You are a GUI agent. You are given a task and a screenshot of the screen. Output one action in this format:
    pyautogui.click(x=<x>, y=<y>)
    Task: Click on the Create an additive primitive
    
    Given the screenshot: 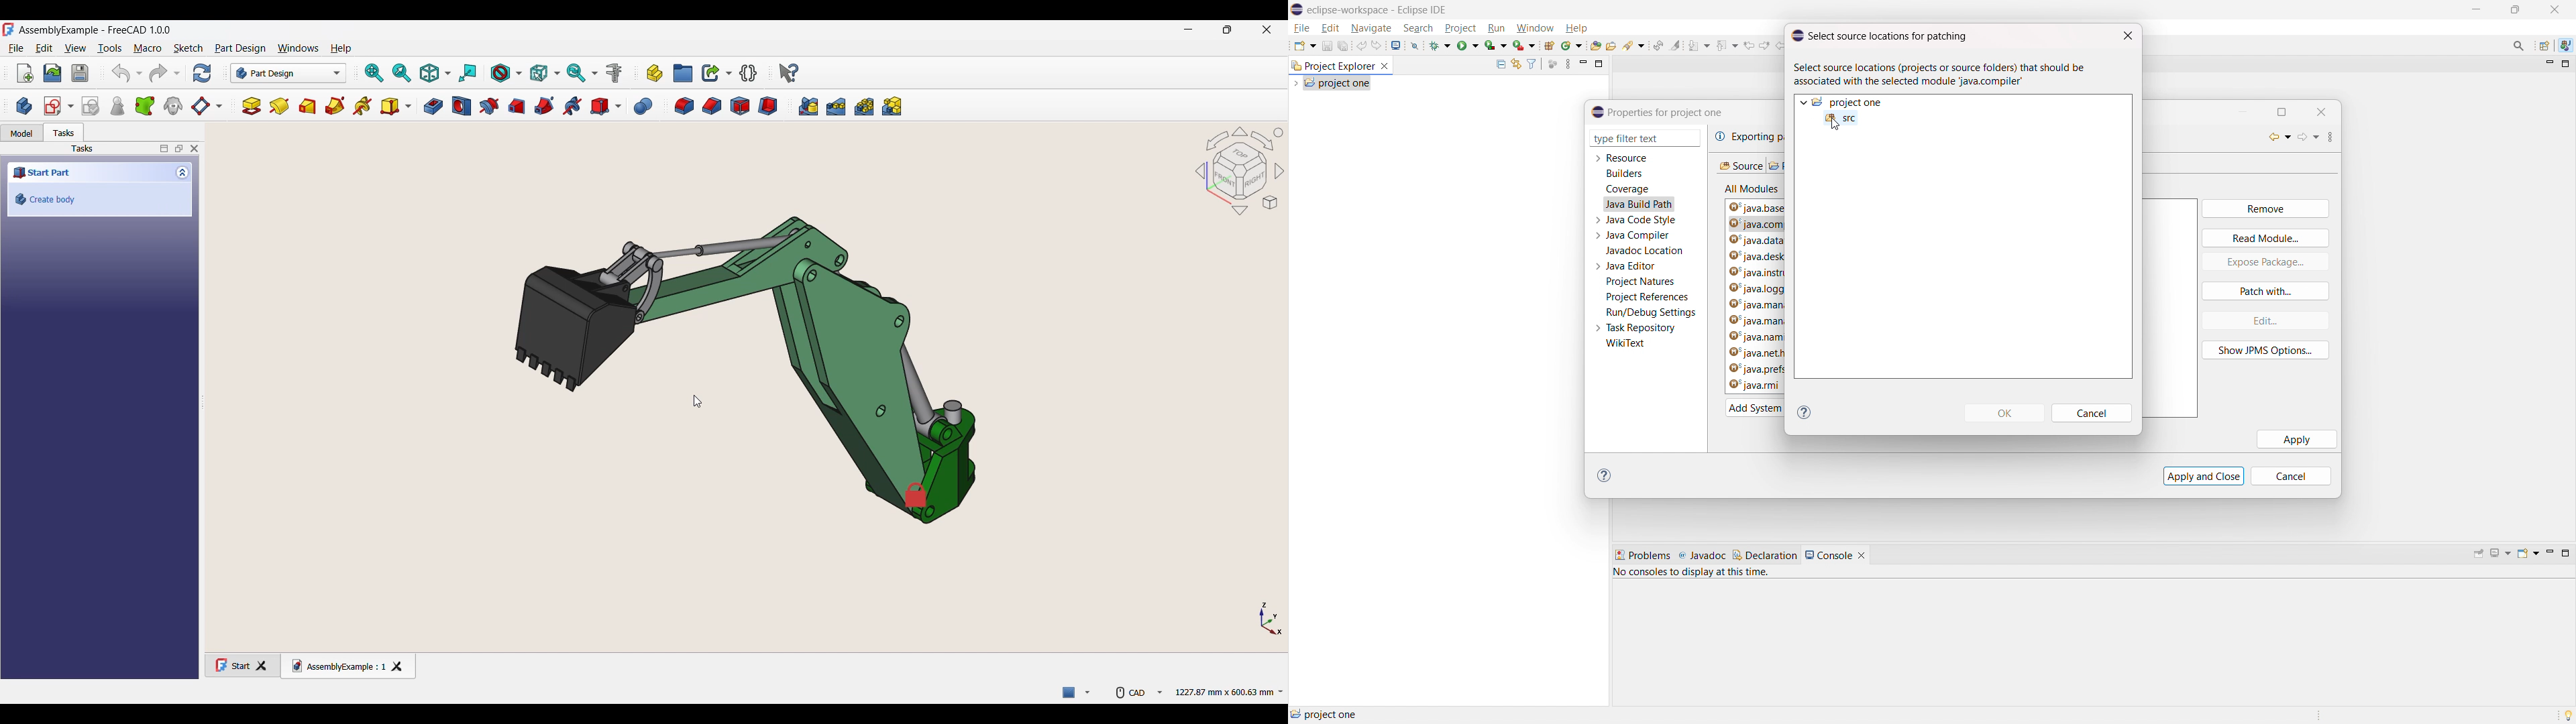 What is the action you would take?
    pyautogui.click(x=396, y=107)
    